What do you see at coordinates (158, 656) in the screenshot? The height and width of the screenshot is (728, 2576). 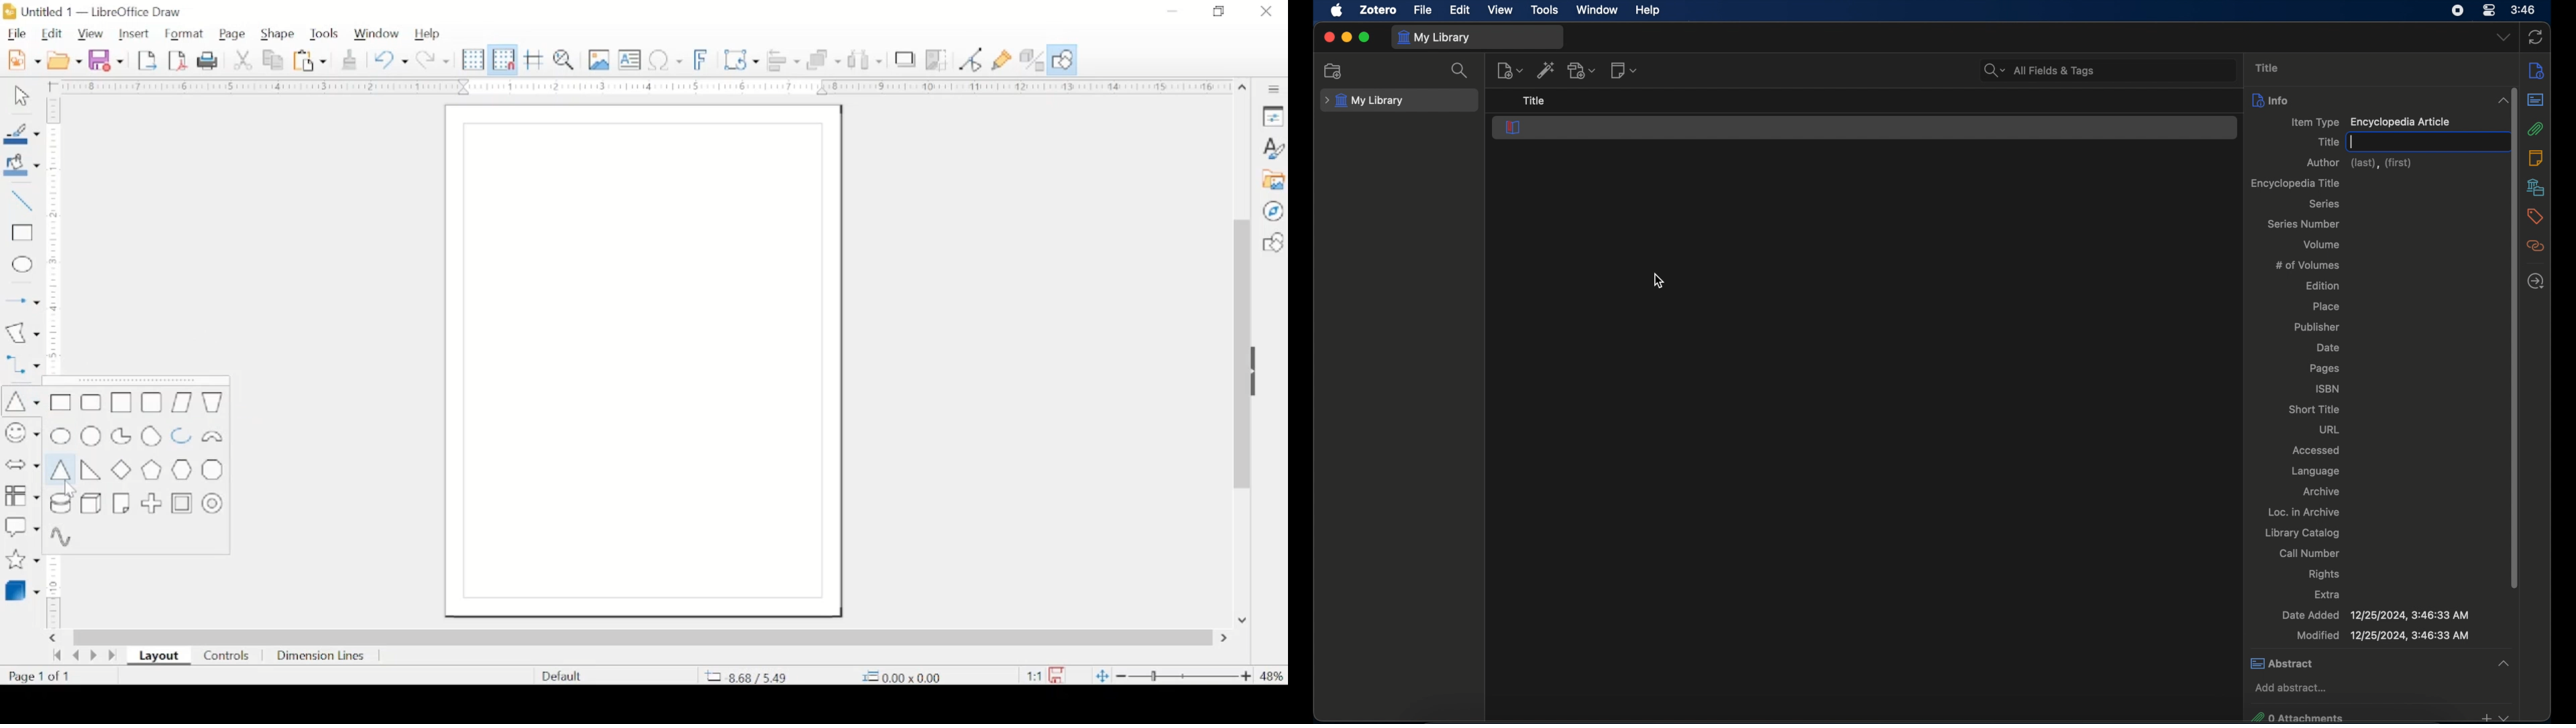 I see `layout` at bounding box center [158, 656].